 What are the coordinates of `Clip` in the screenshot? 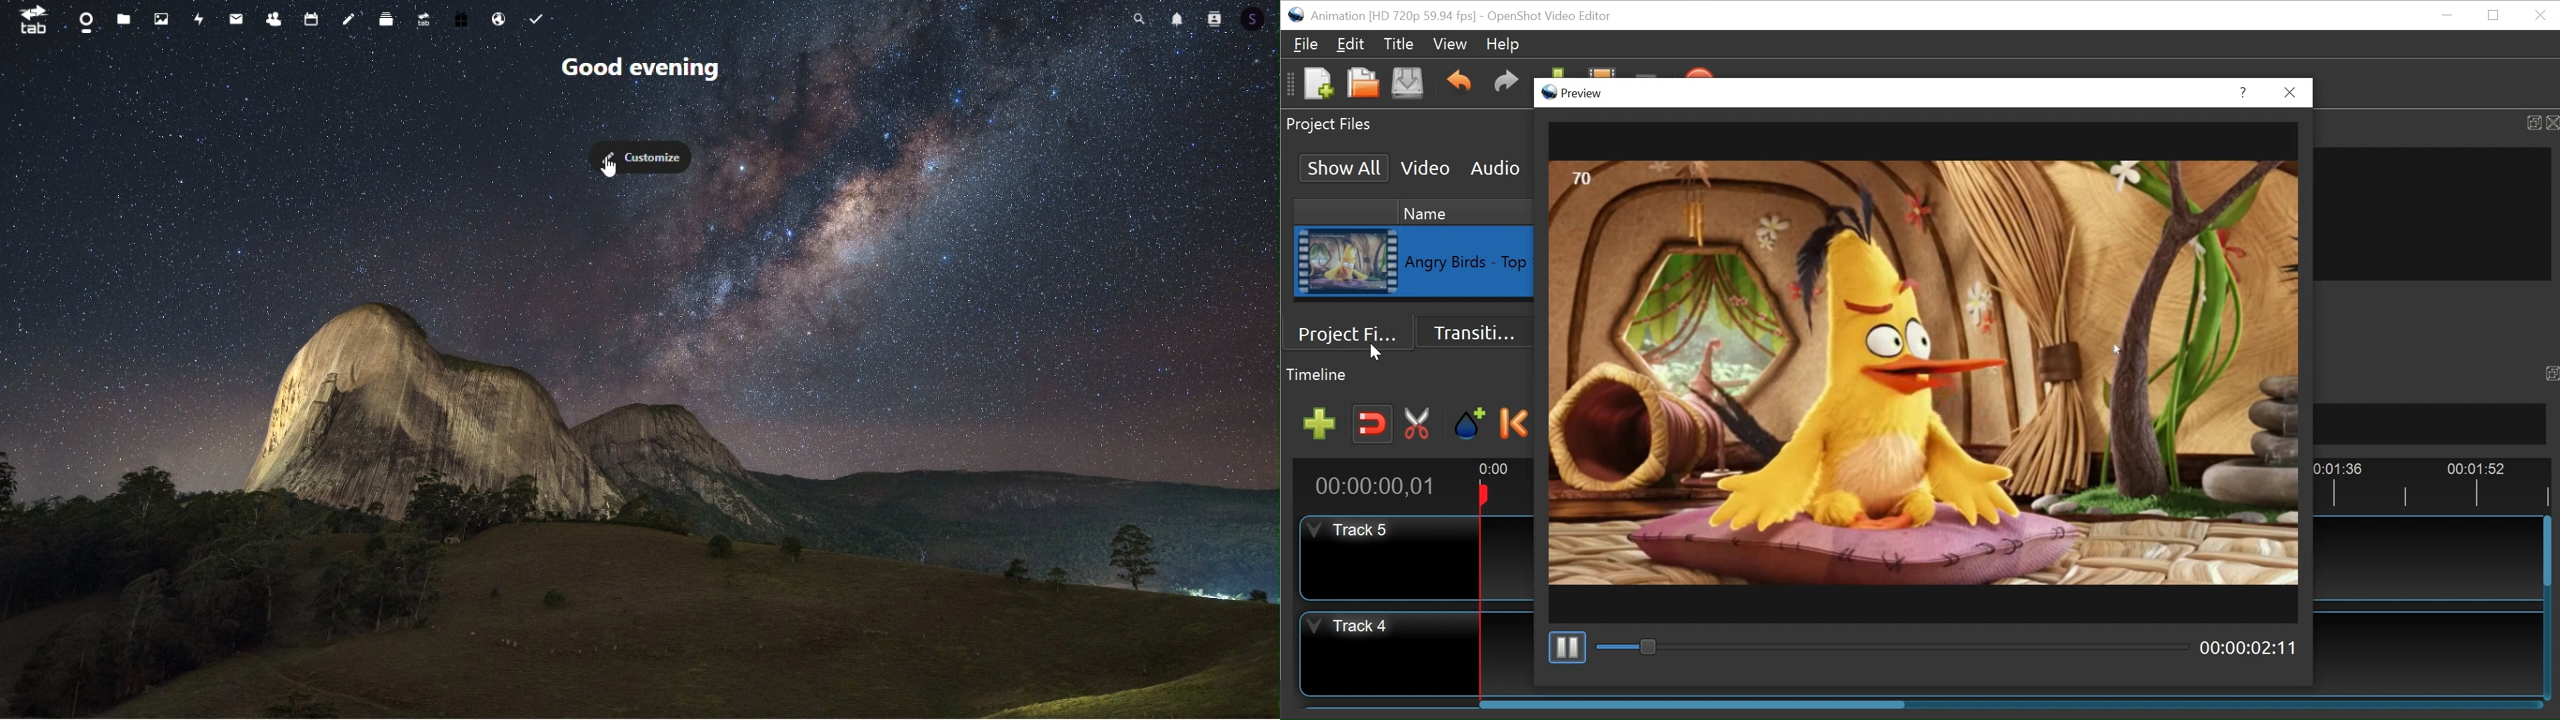 It's located at (1347, 262).